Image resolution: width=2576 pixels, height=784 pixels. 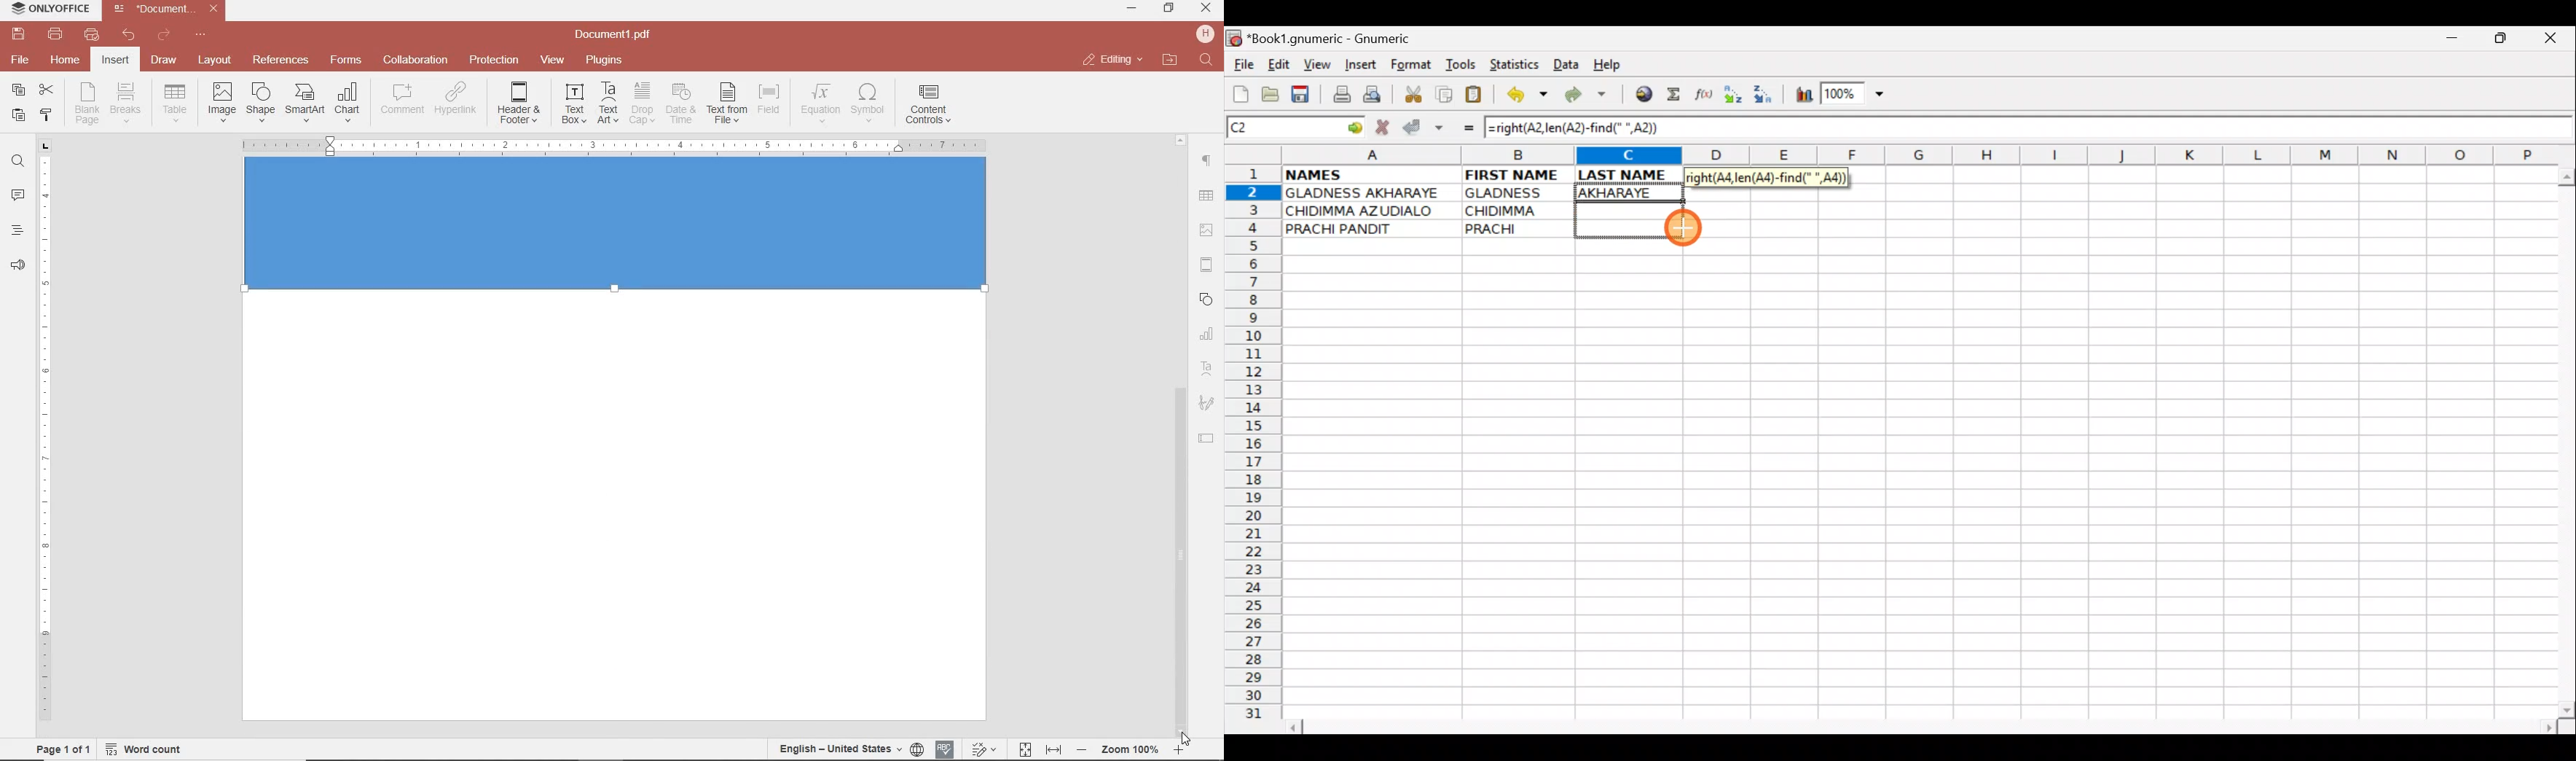 What do you see at coordinates (149, 749) in the screenshot?
I see `word count` at bounding box center [149, 749].